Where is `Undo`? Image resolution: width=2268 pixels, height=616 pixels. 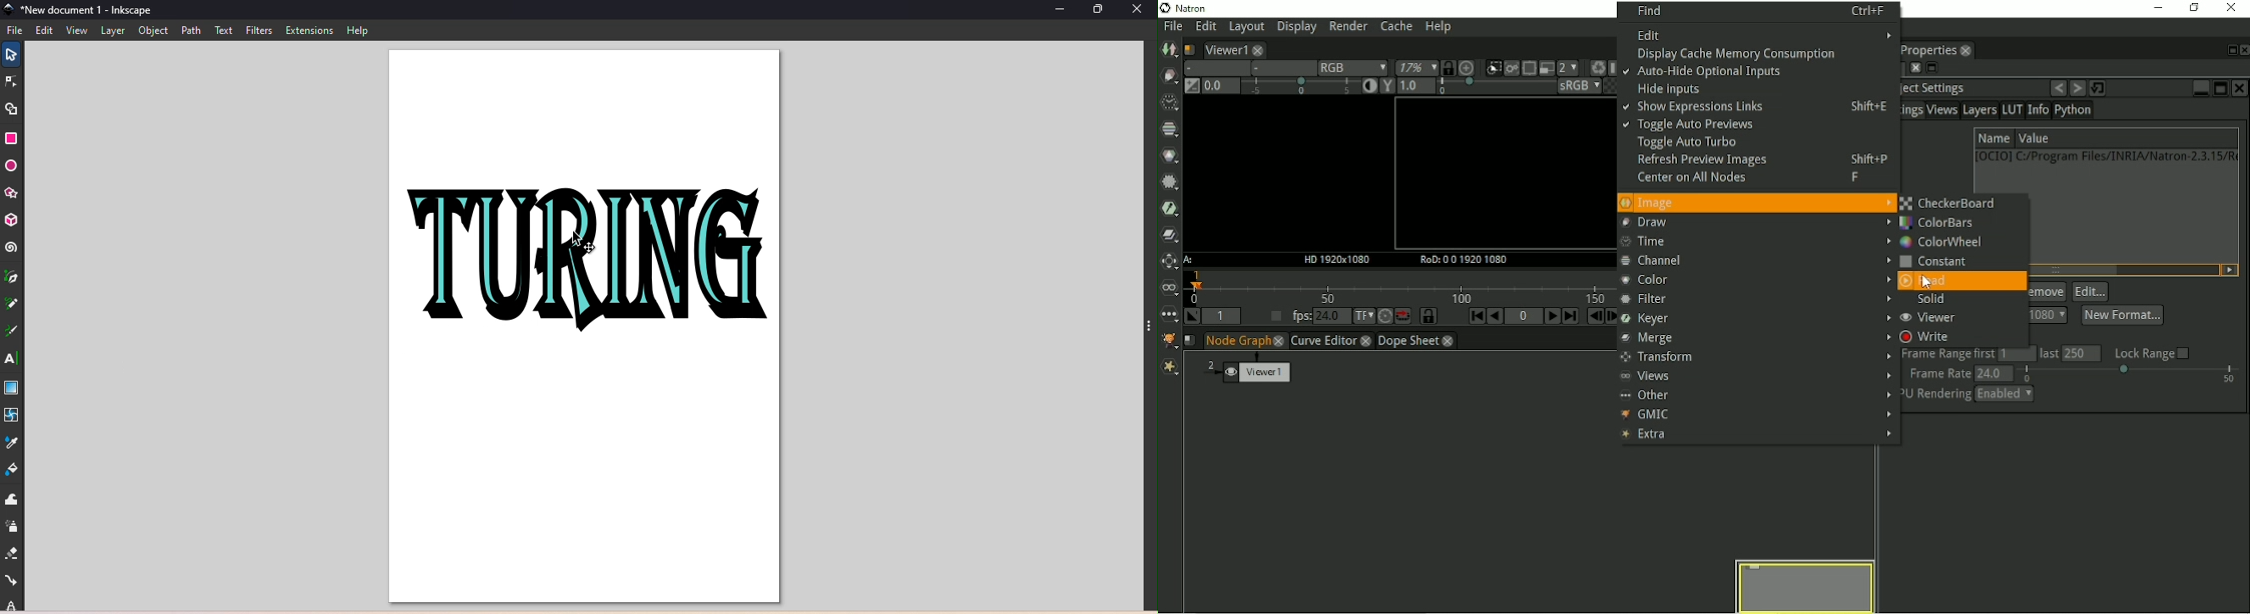 Undo is located at coordinates (2058, 88).